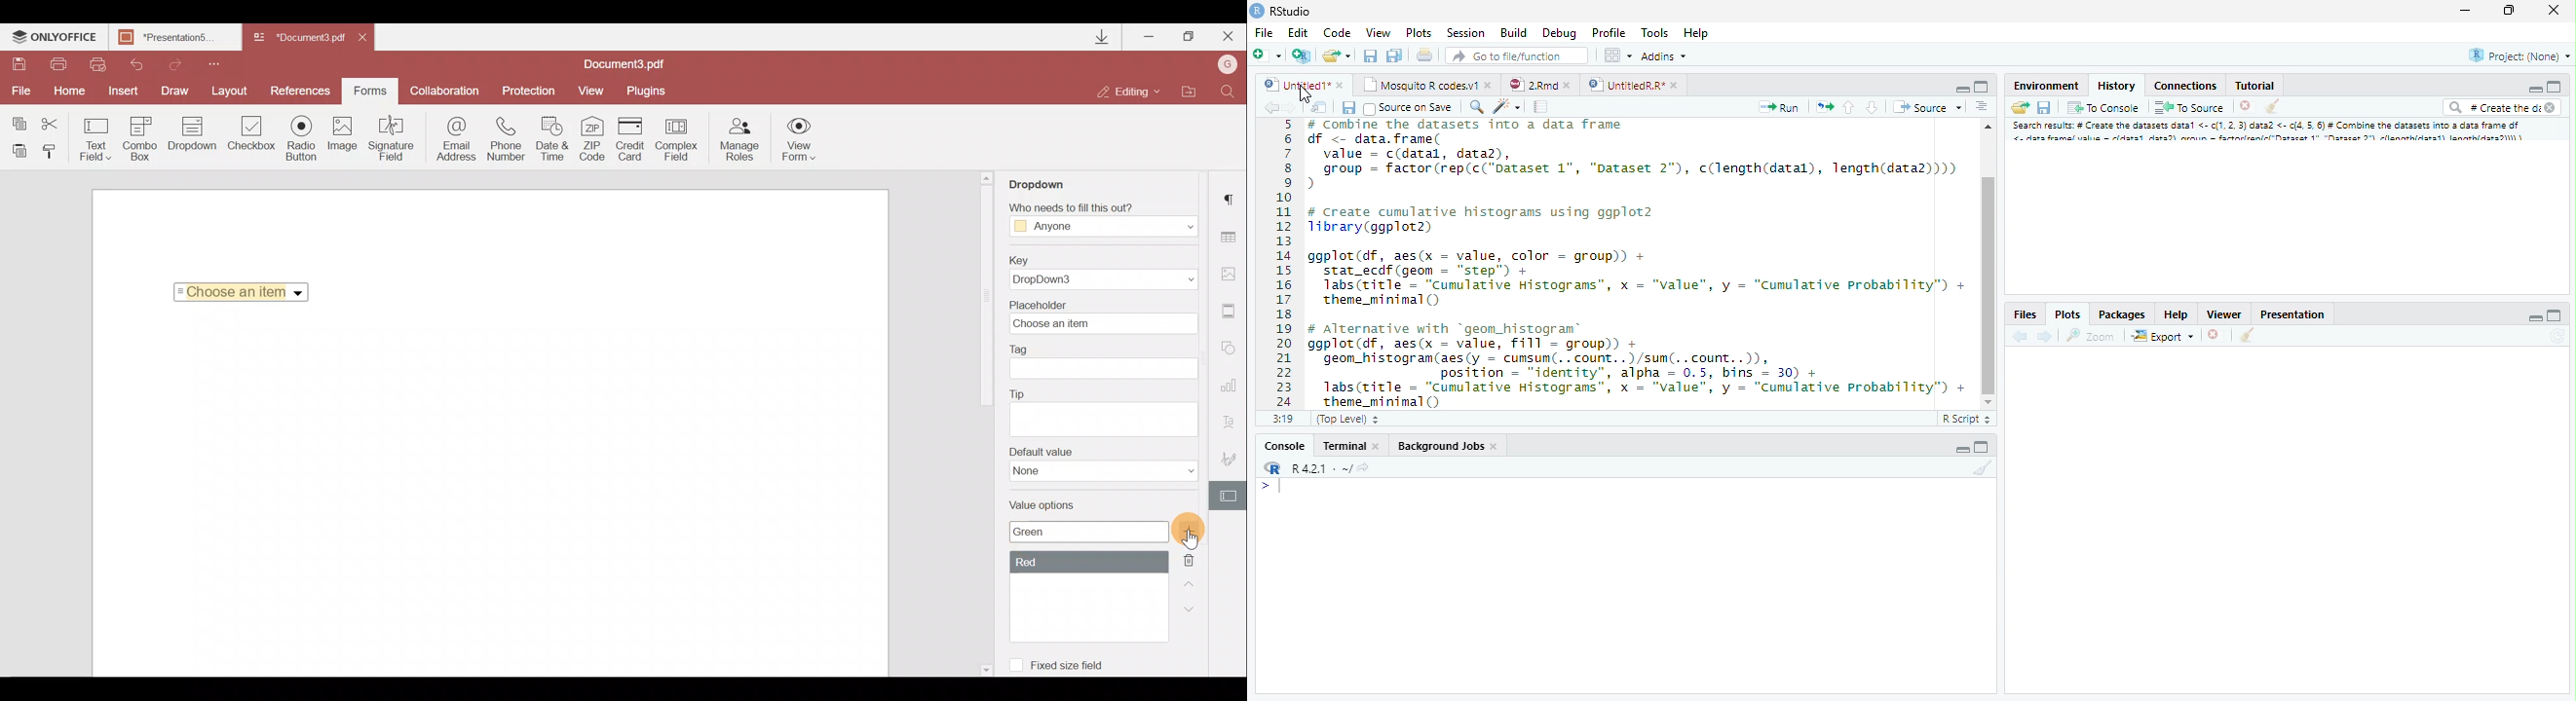  Describe the element at coordinates (2089, 337) in the screenshot. I see `Zoom` at that location.